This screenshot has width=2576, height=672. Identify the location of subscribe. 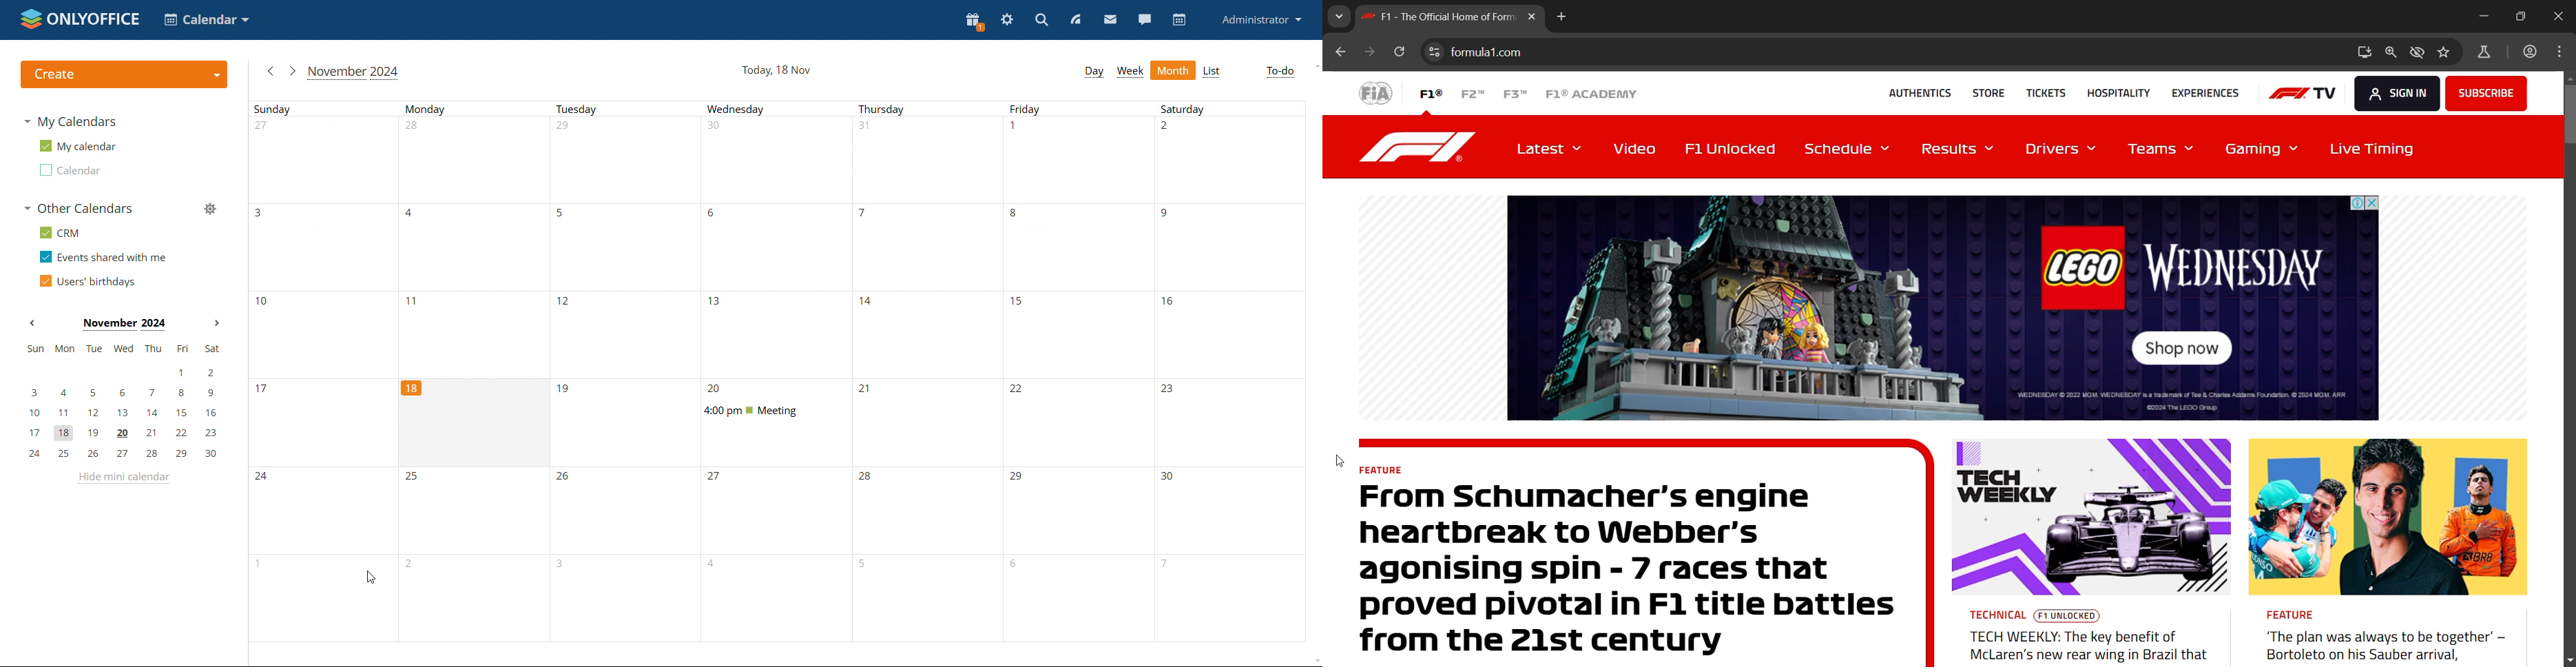
(2485, 92).